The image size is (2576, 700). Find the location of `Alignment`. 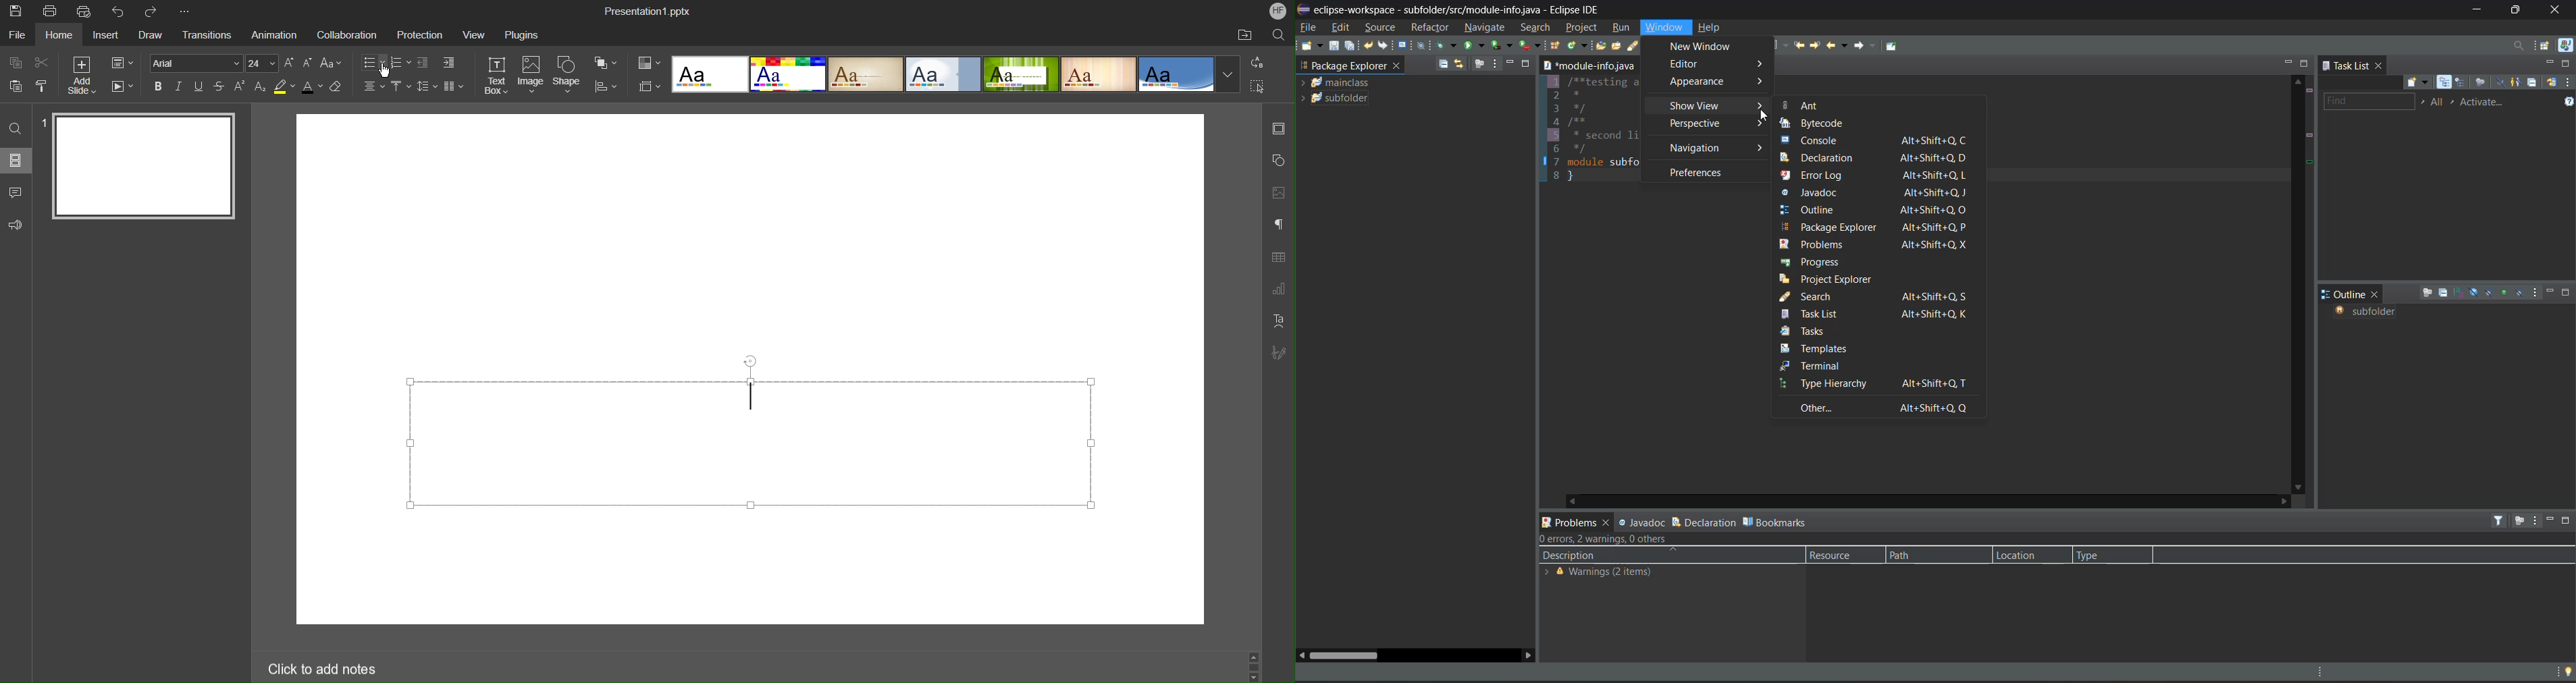

Alignment is located at coordinates (373, 86).